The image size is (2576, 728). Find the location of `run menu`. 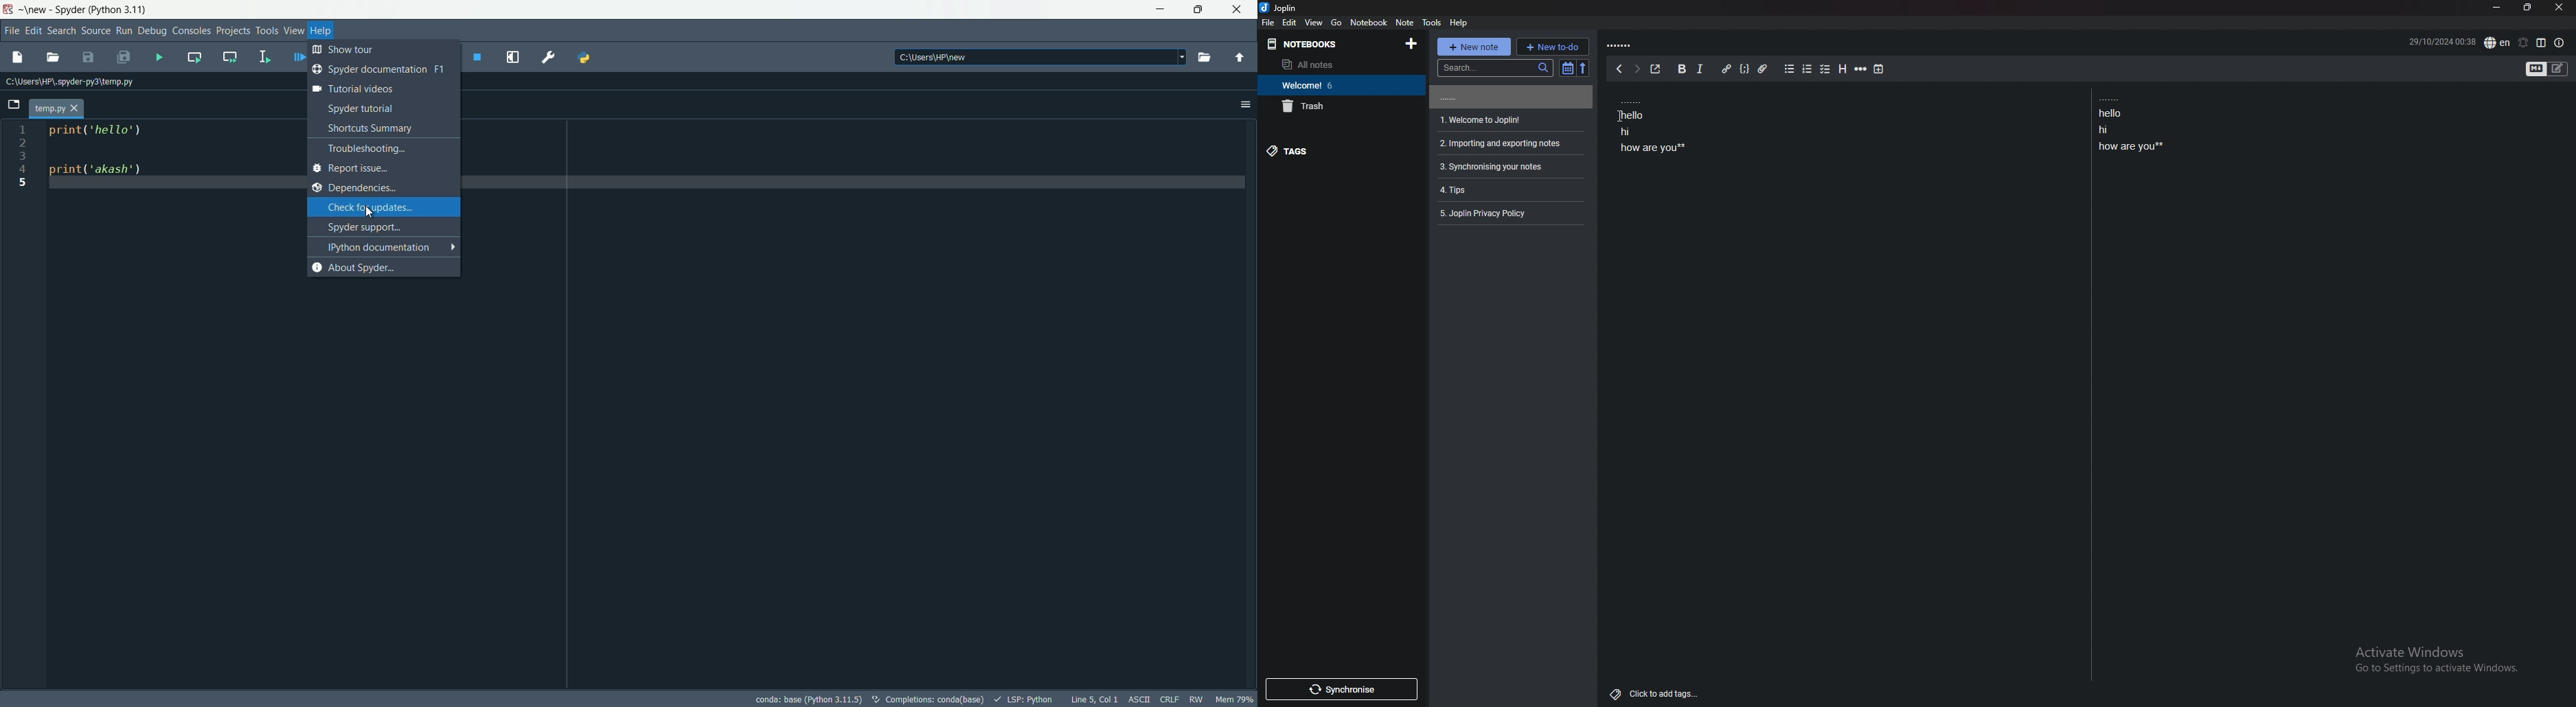

run menu is located at coordinates (124, 31).